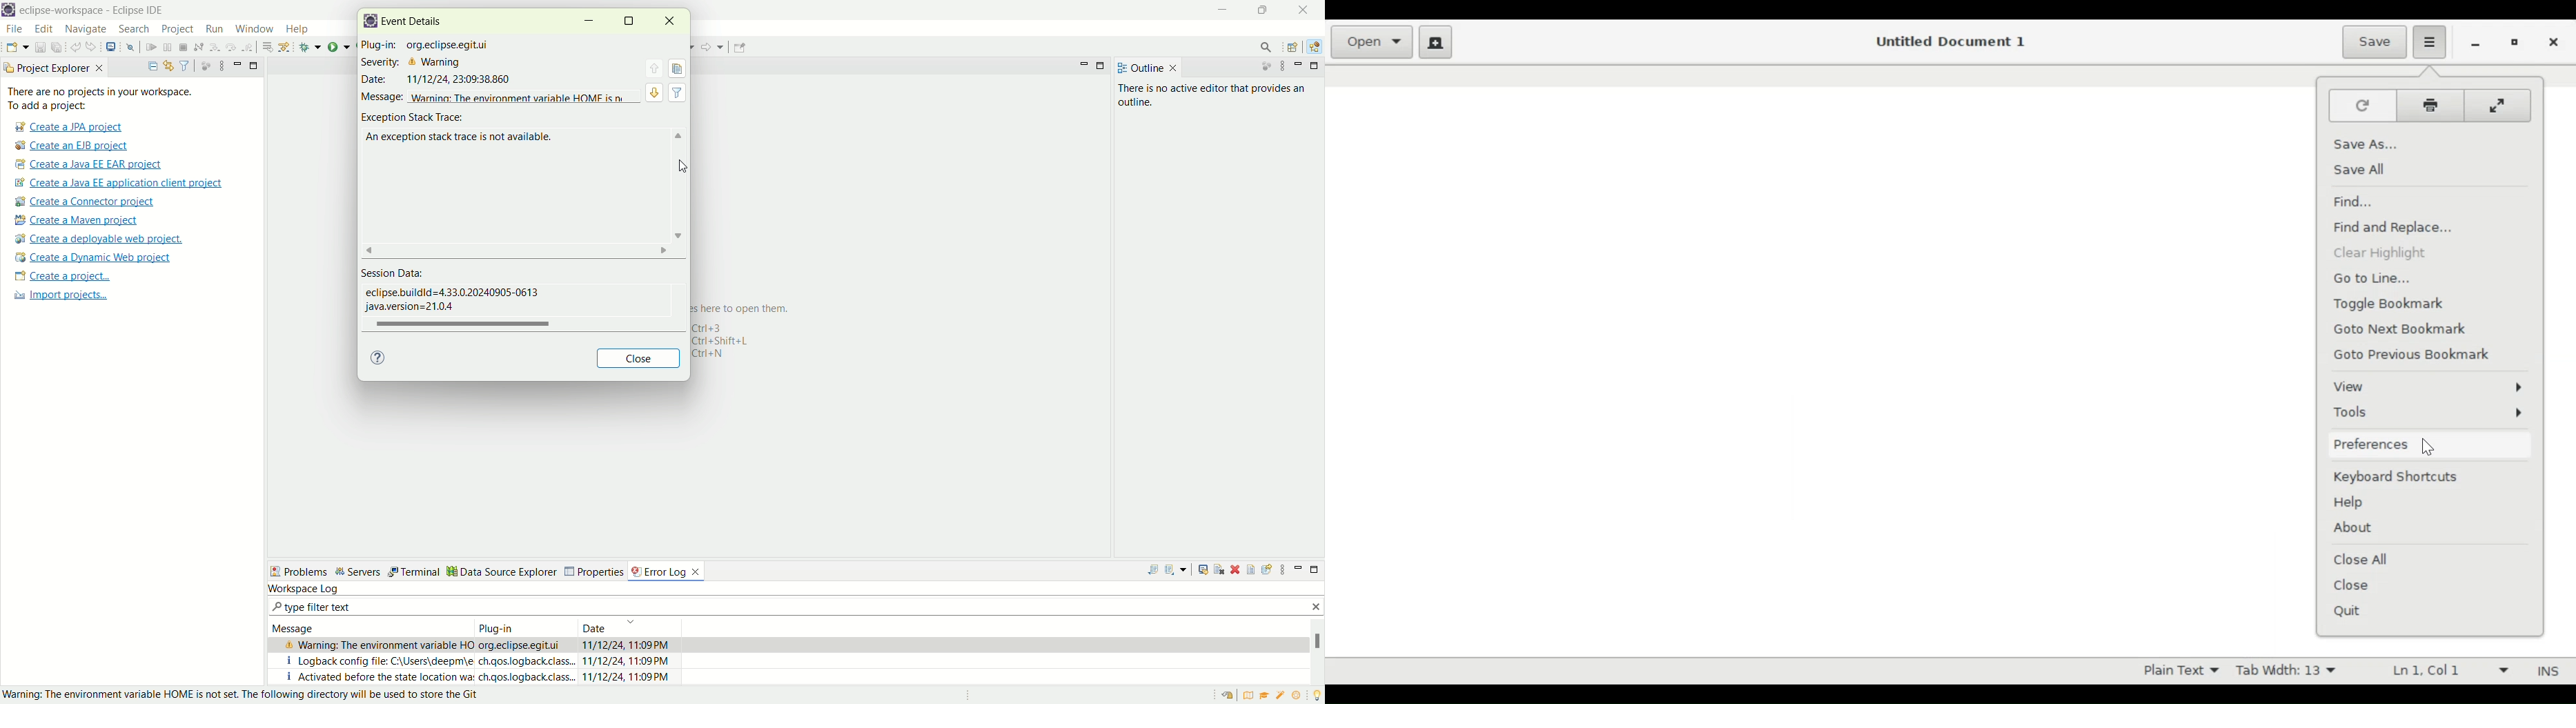  What do you see at coordinates (75, 146) in the screenshot?
I see `create a EJB project` at bounding box center [75, 146].